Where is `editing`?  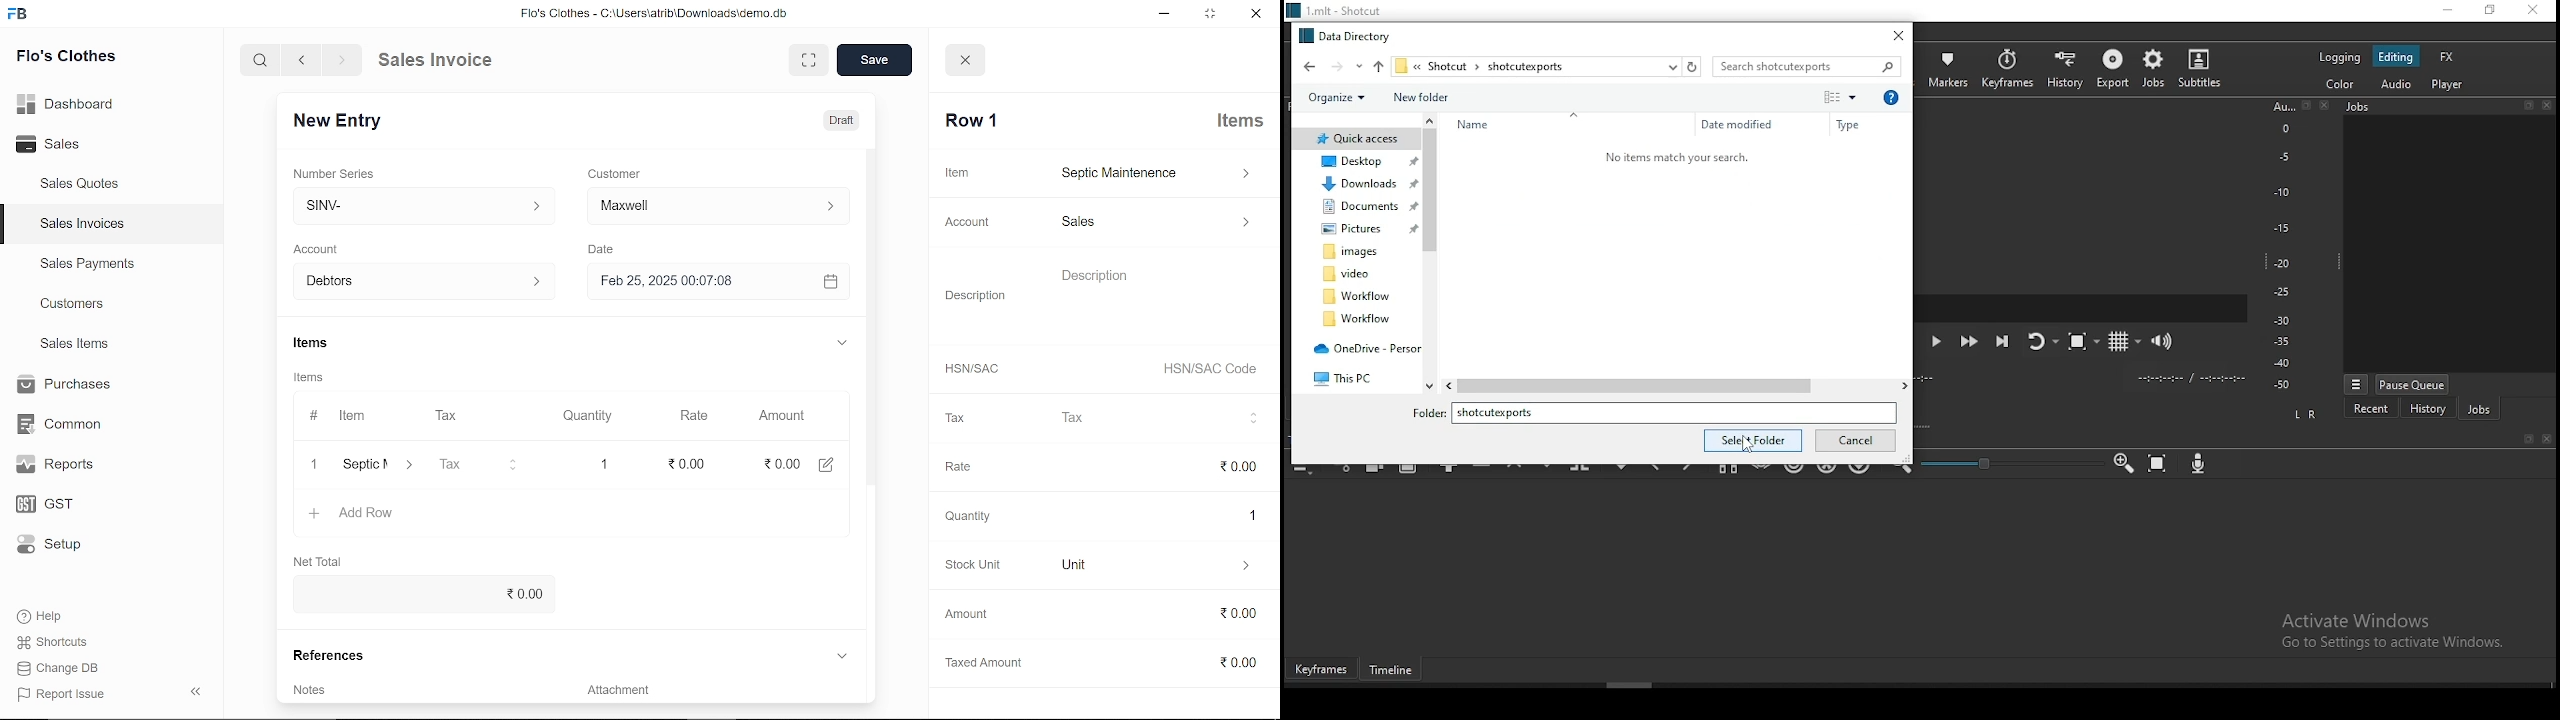 editing is located at coordinates (2399, 57).